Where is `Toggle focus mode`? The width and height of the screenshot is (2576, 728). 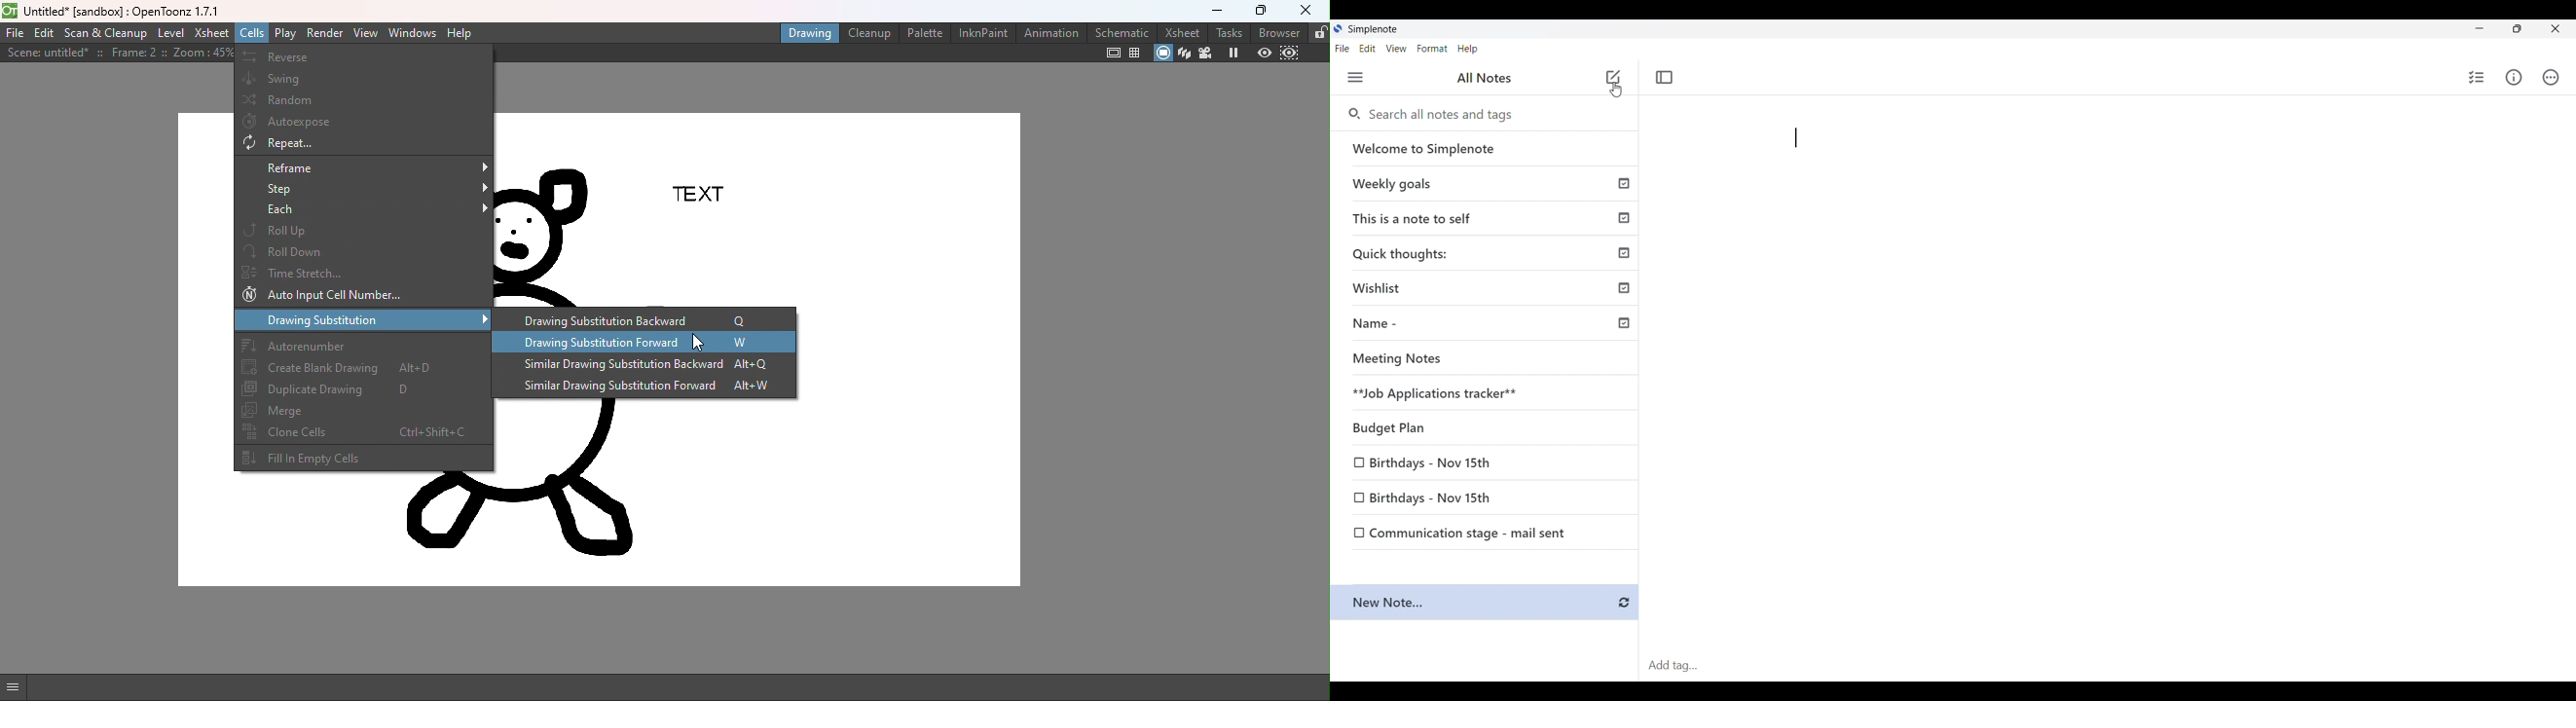 Toggle focus mode is located at coordinates (1664, 77).